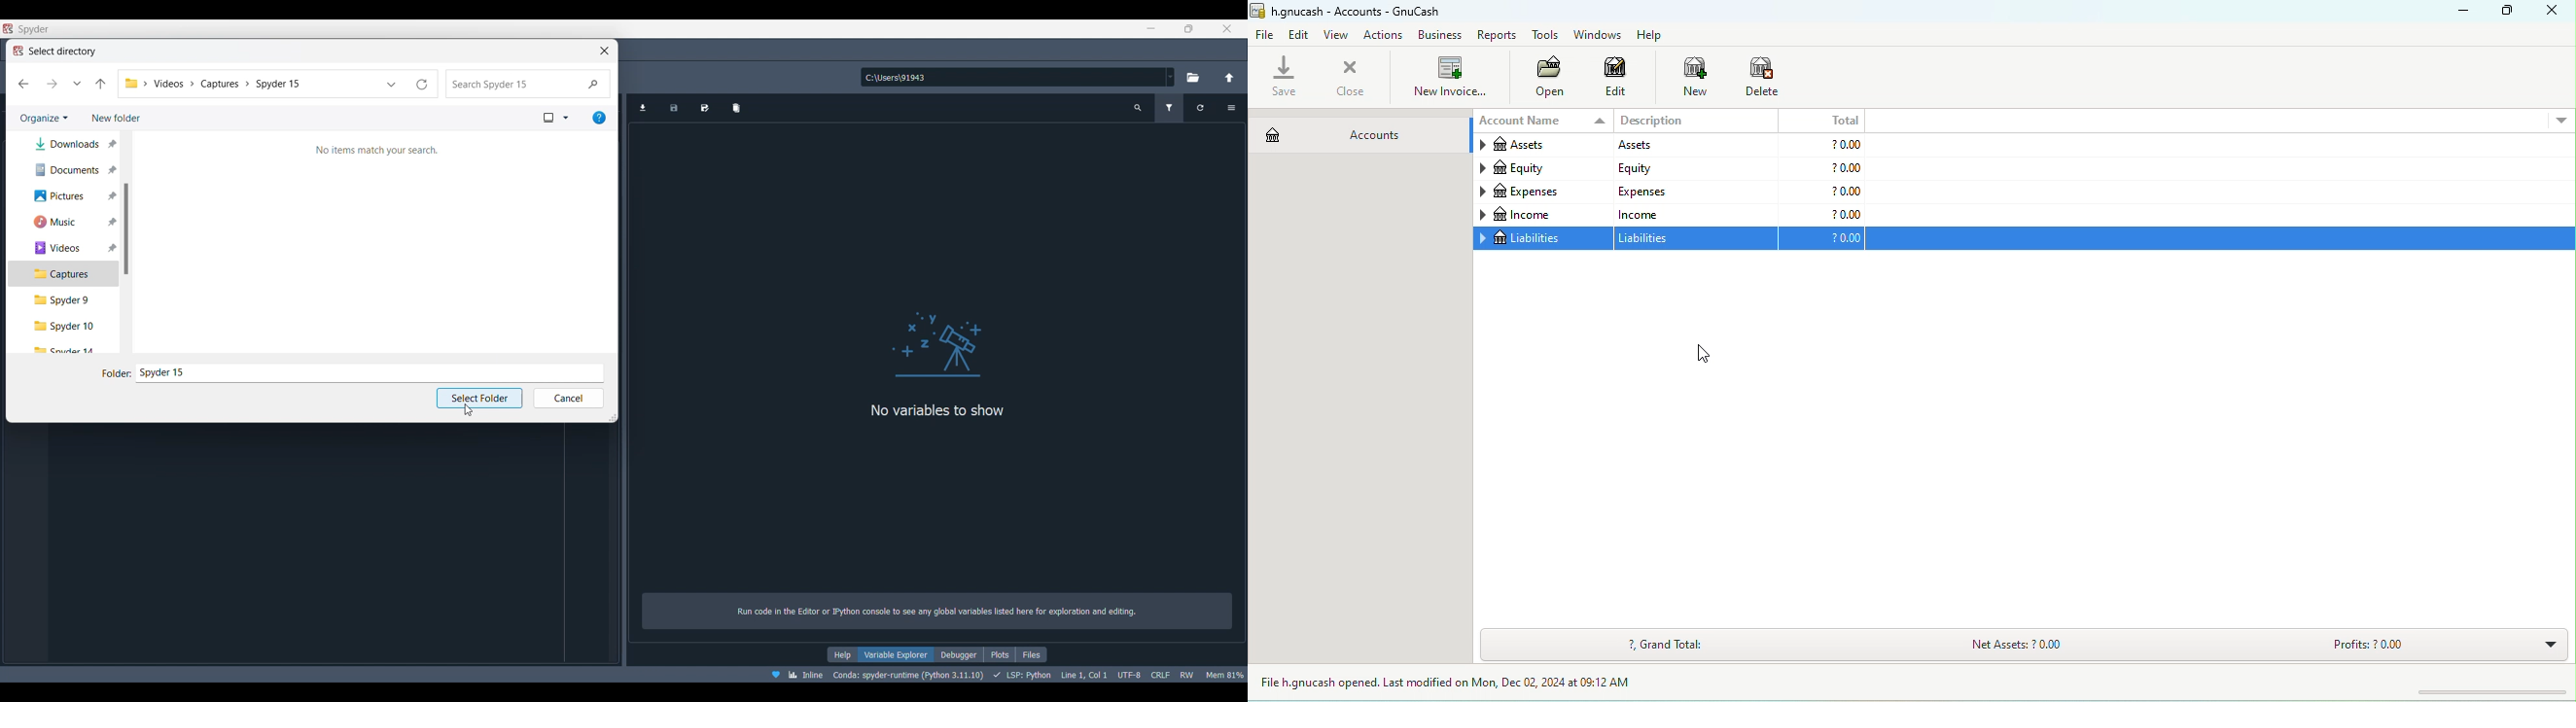 This screenshot has width=2576, height=728. What do you see at coordinates (612, 417) in the screenshot?
I see `Change dimension` at bounding box center [612, 417].